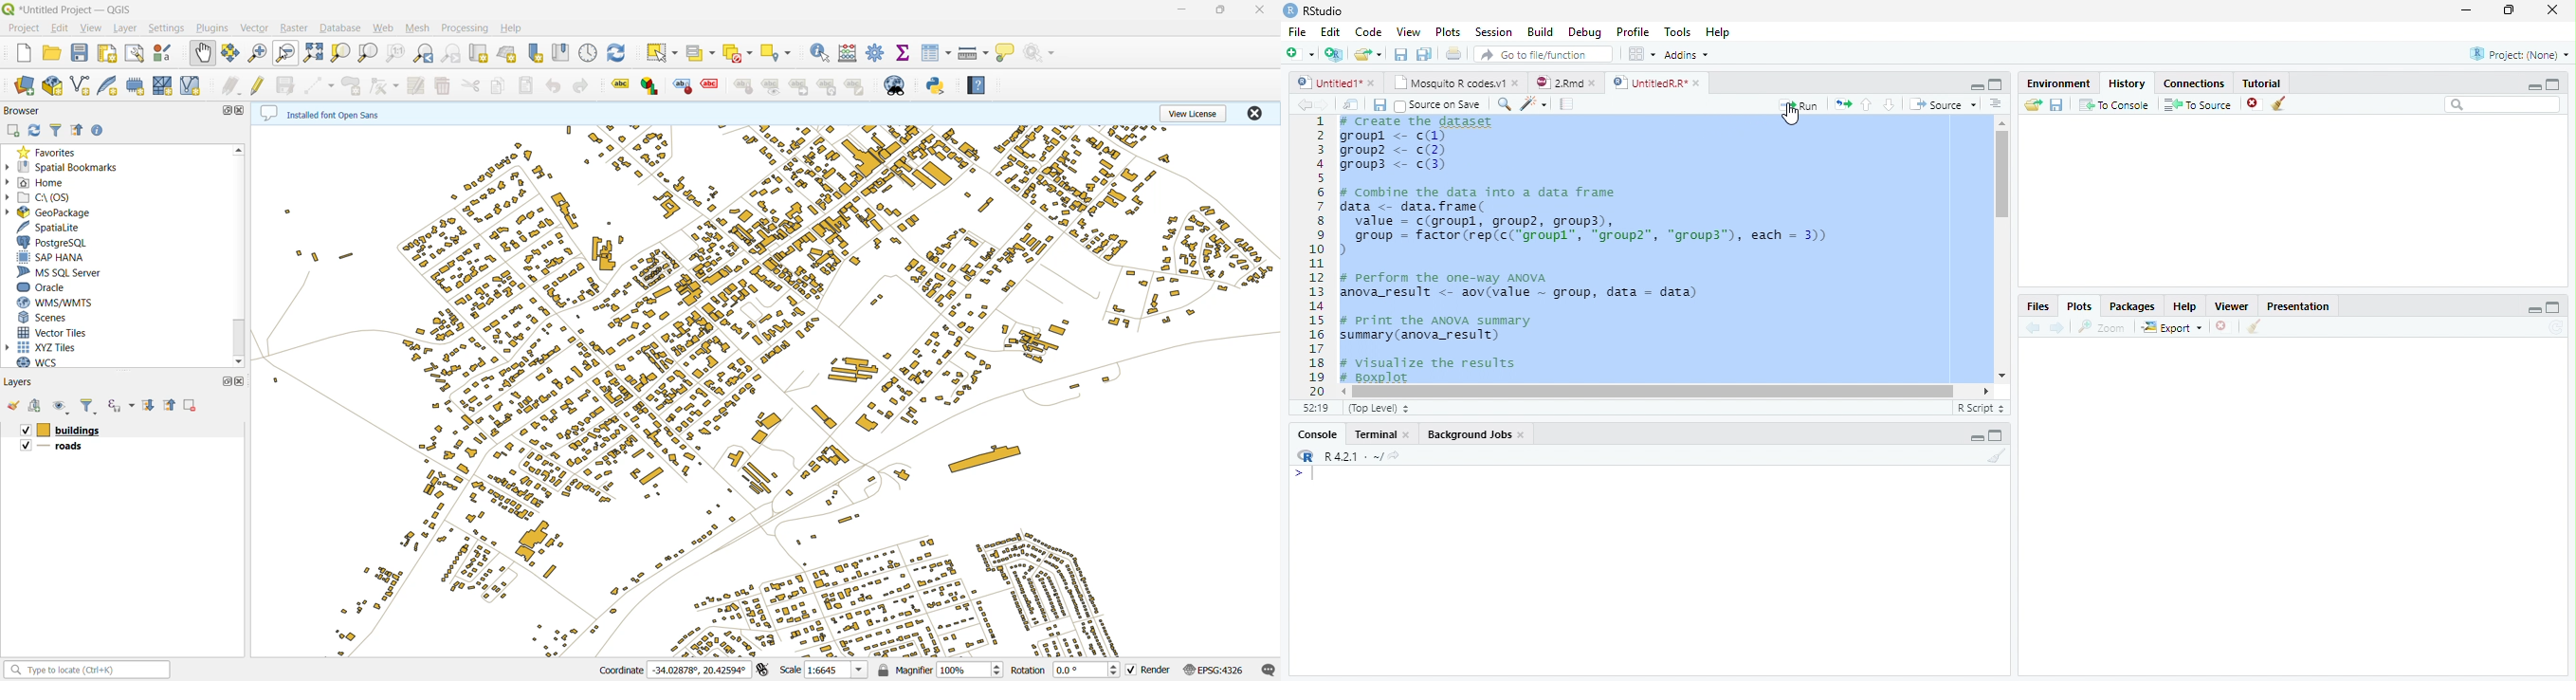 This screenshot has width=2576, height=700. What do you see at coordinates (1995, 105) in the screenshot?
I see `Alignment` at bounding box center [1995, 105].